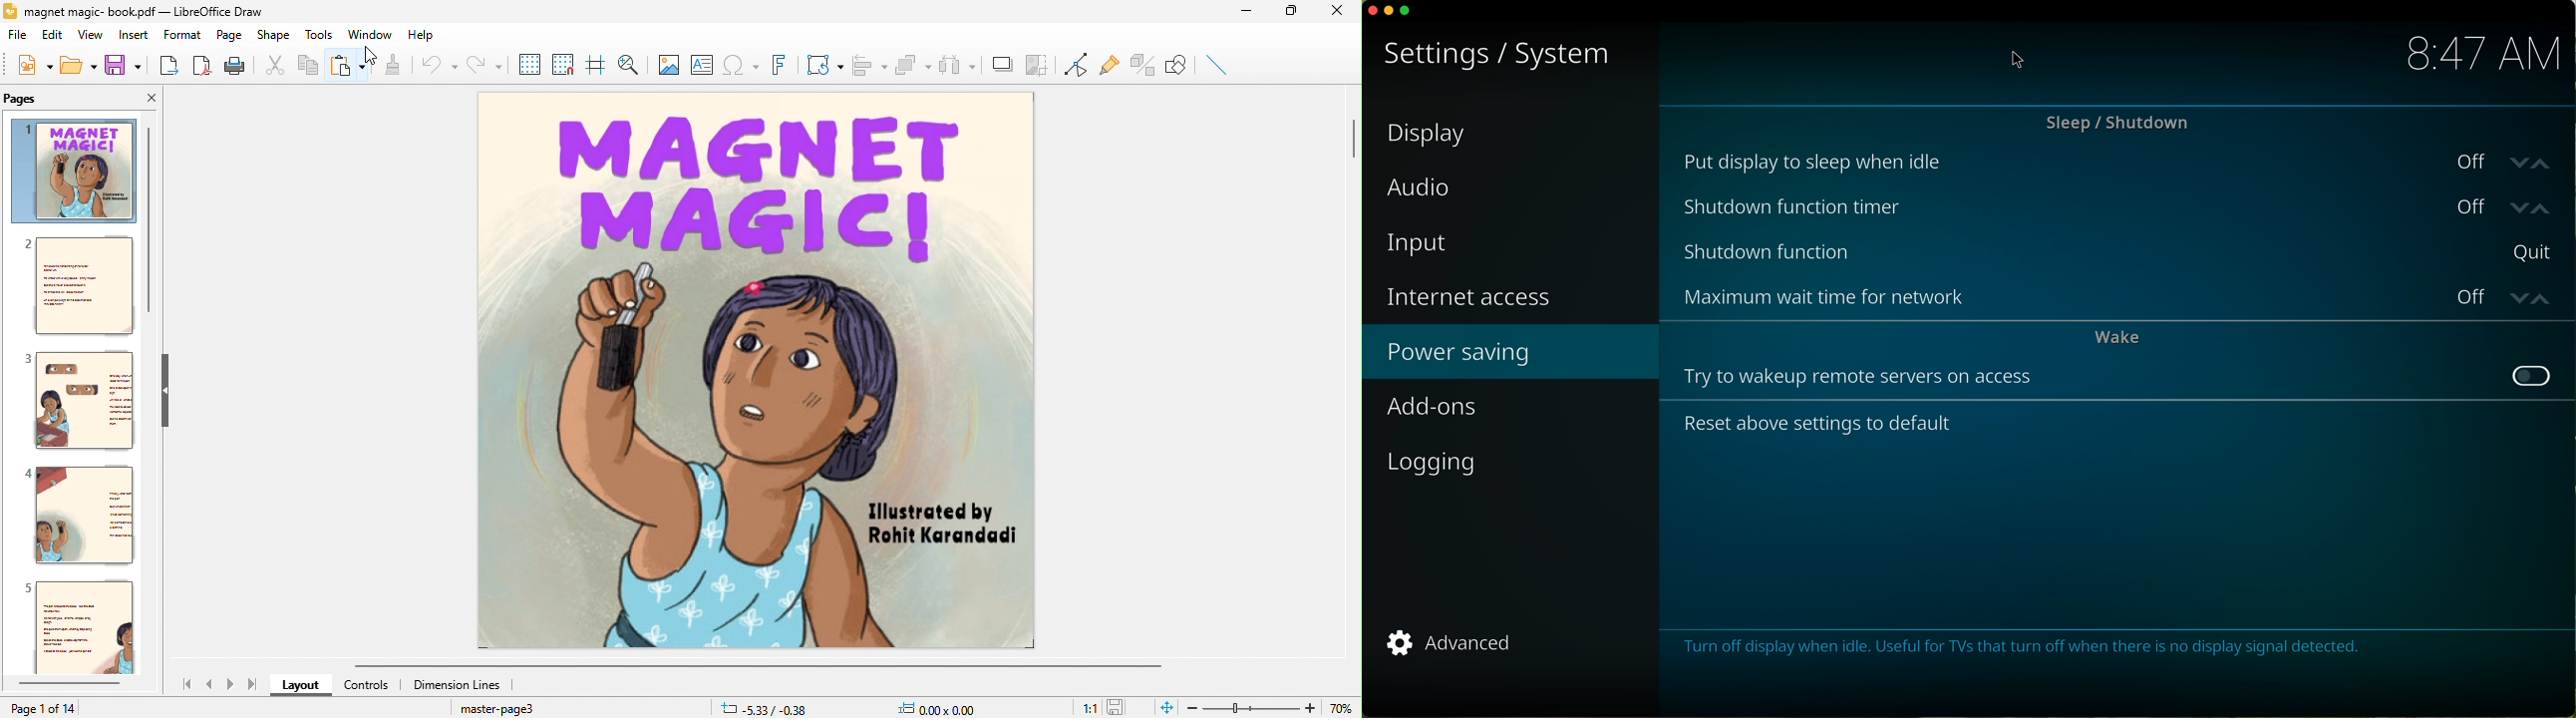  What do you see at coordinates (146, 97) in the screenshot?
I see `close` at bounding box center [146, 97].